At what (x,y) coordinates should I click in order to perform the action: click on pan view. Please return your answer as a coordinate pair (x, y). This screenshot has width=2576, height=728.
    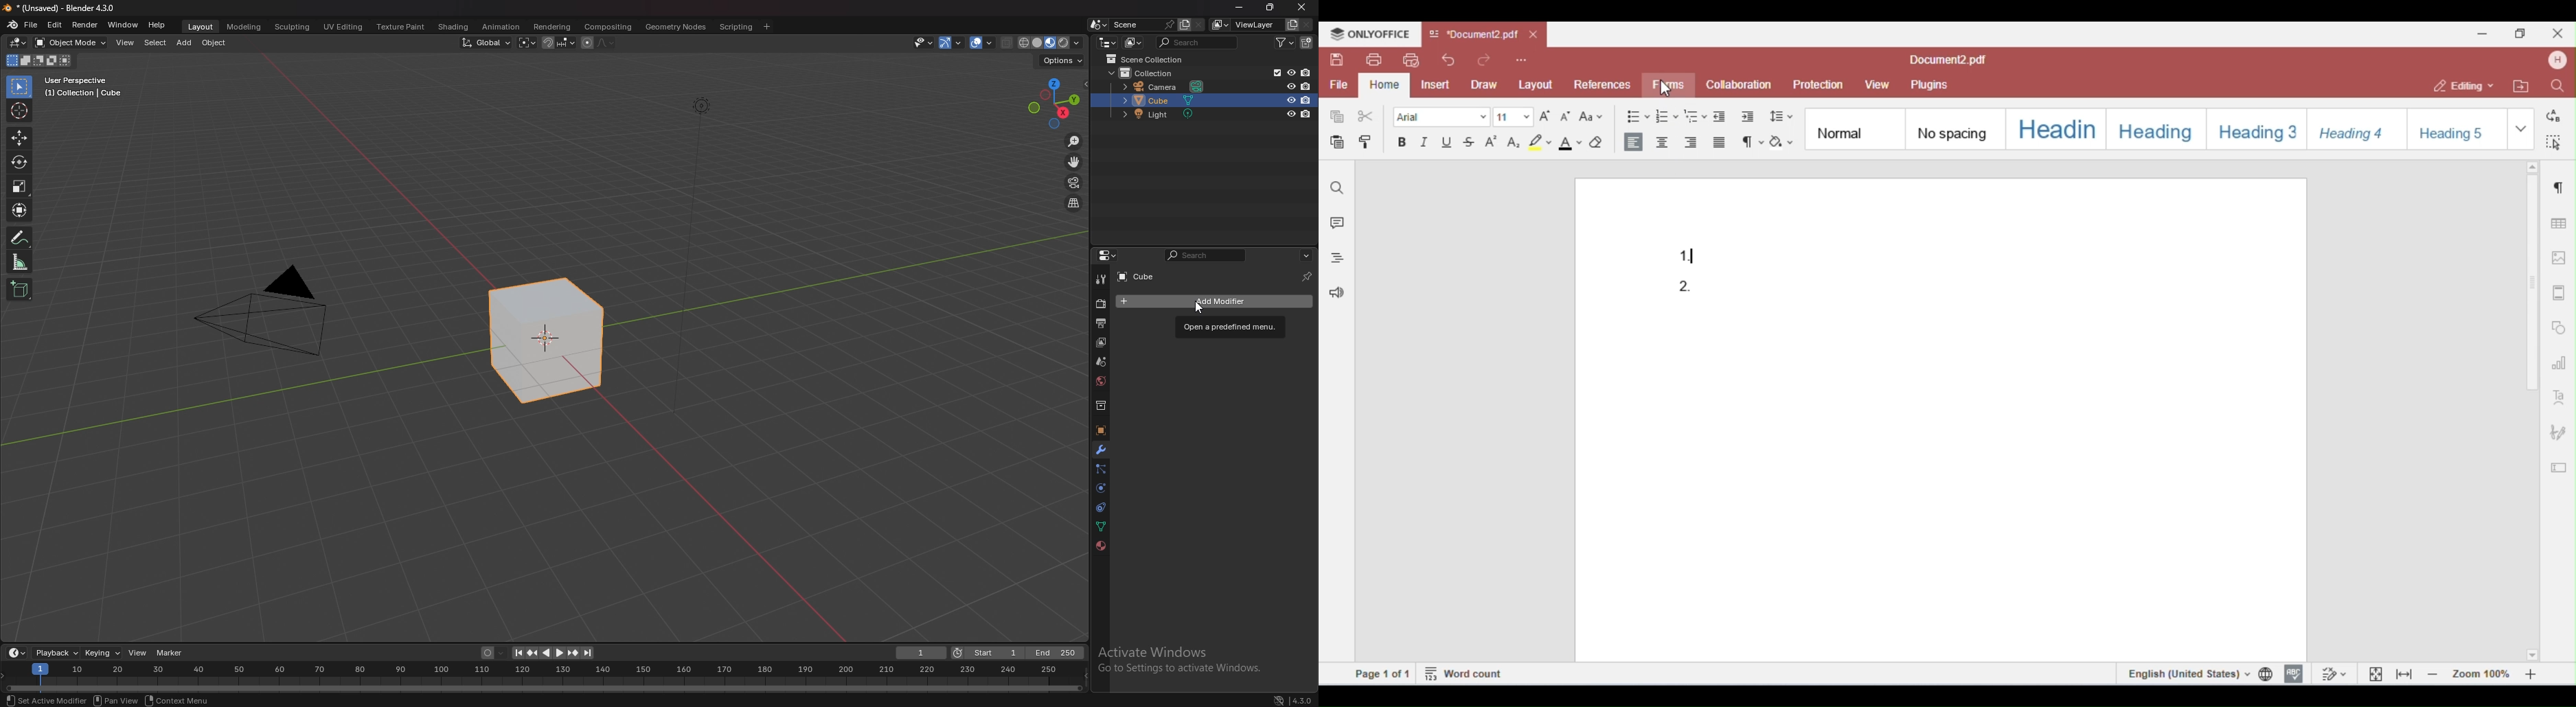
    Looking at the image, I should click on (113, 701).